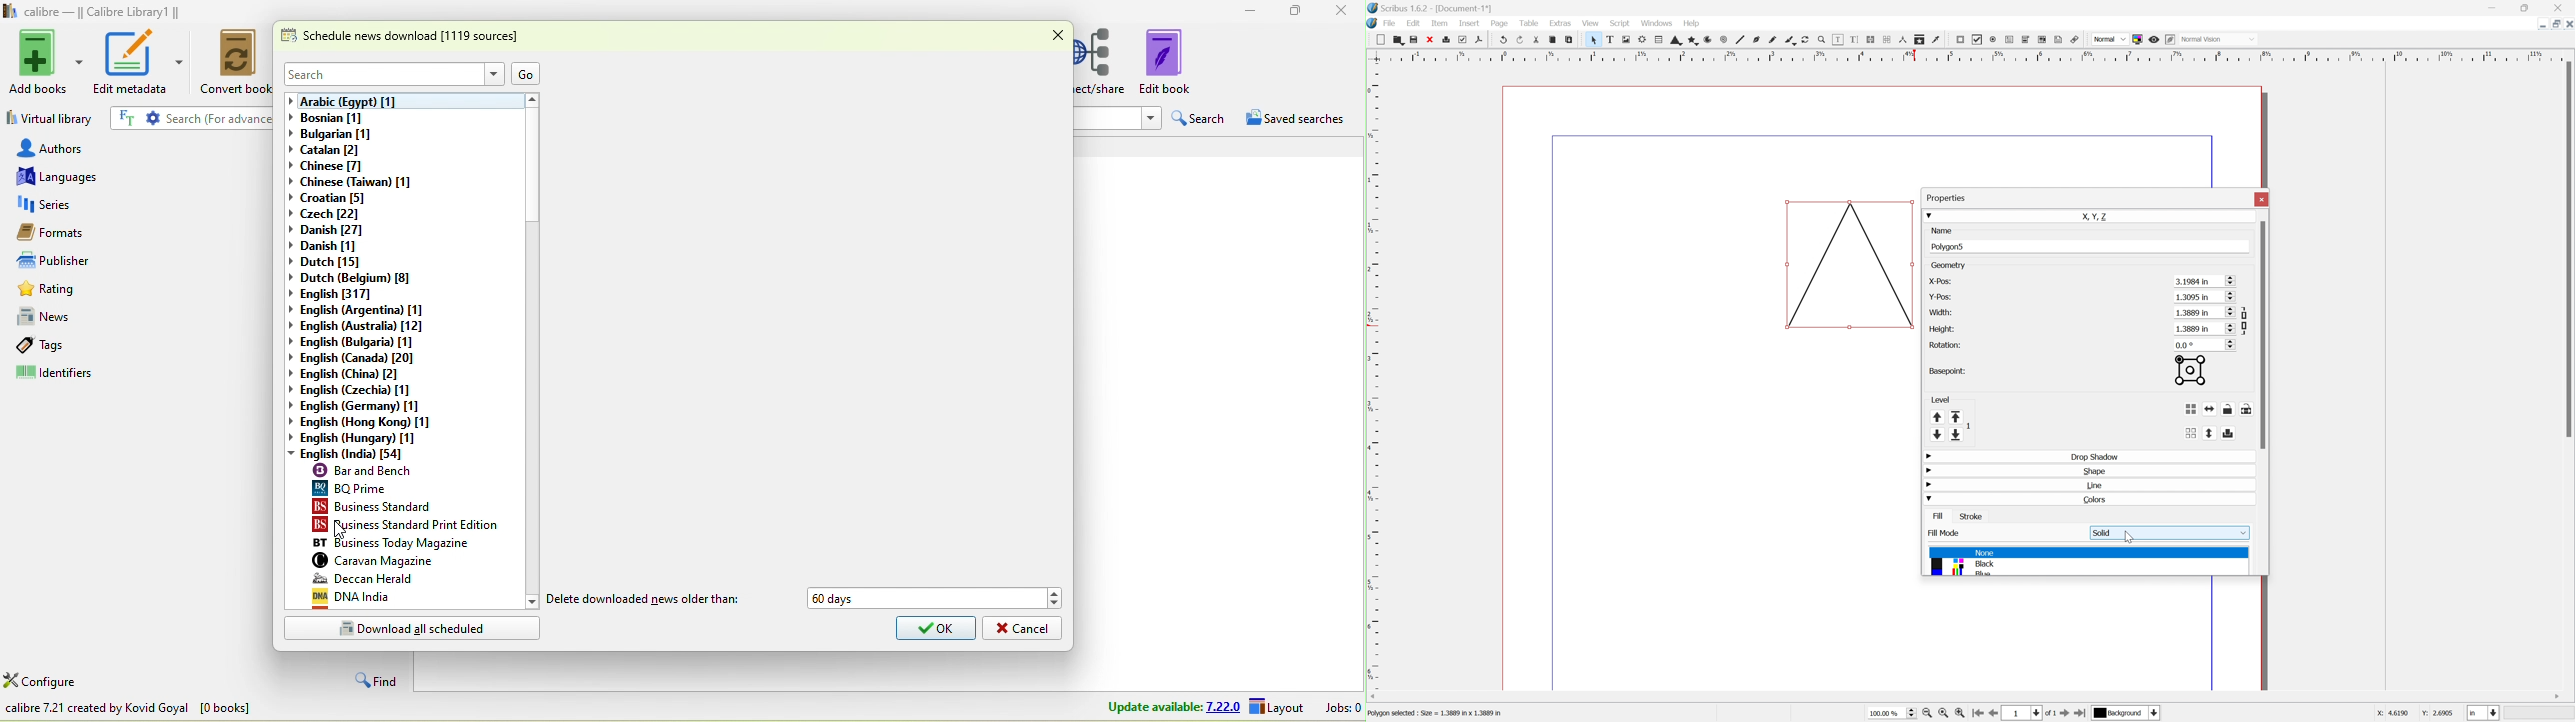 Image resolution: width=2576 pixels, height=728 pixels. What do you see at coordinates (2542, 24) in the screenshot?
I see `Minimize` at bounding box center [2542, 24].